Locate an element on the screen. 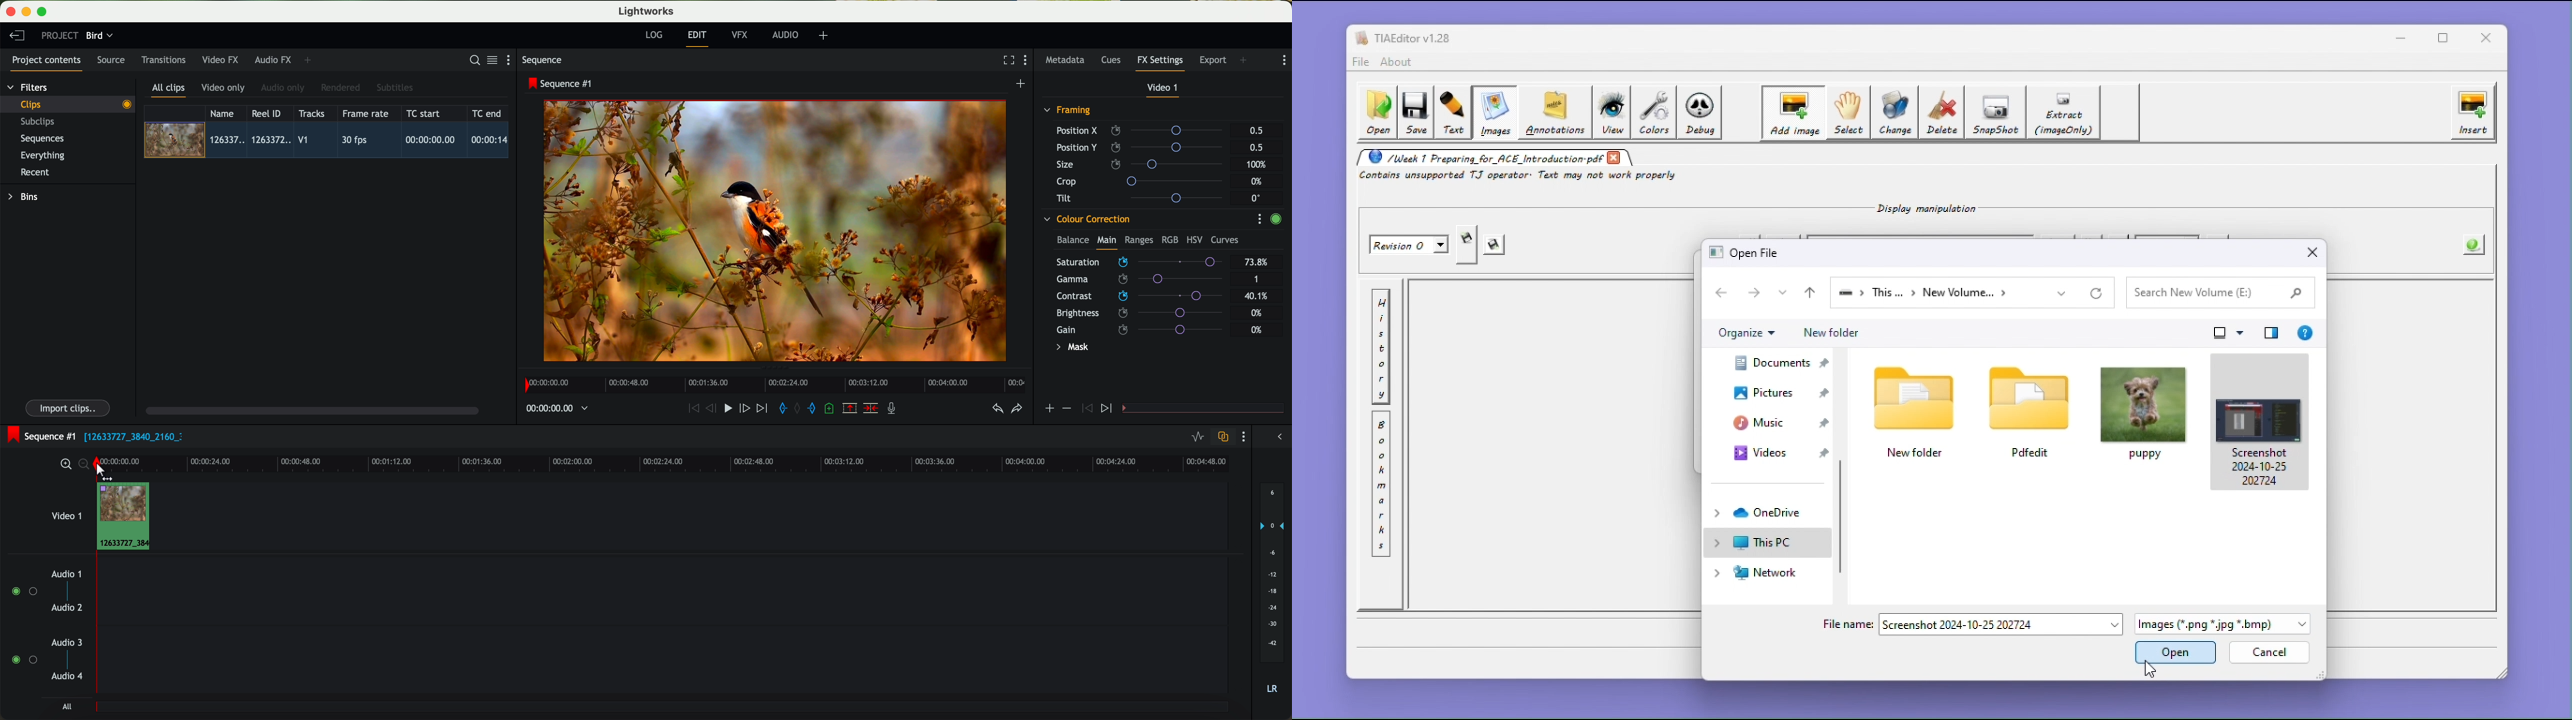  audio is located at coordinates (785, 34).